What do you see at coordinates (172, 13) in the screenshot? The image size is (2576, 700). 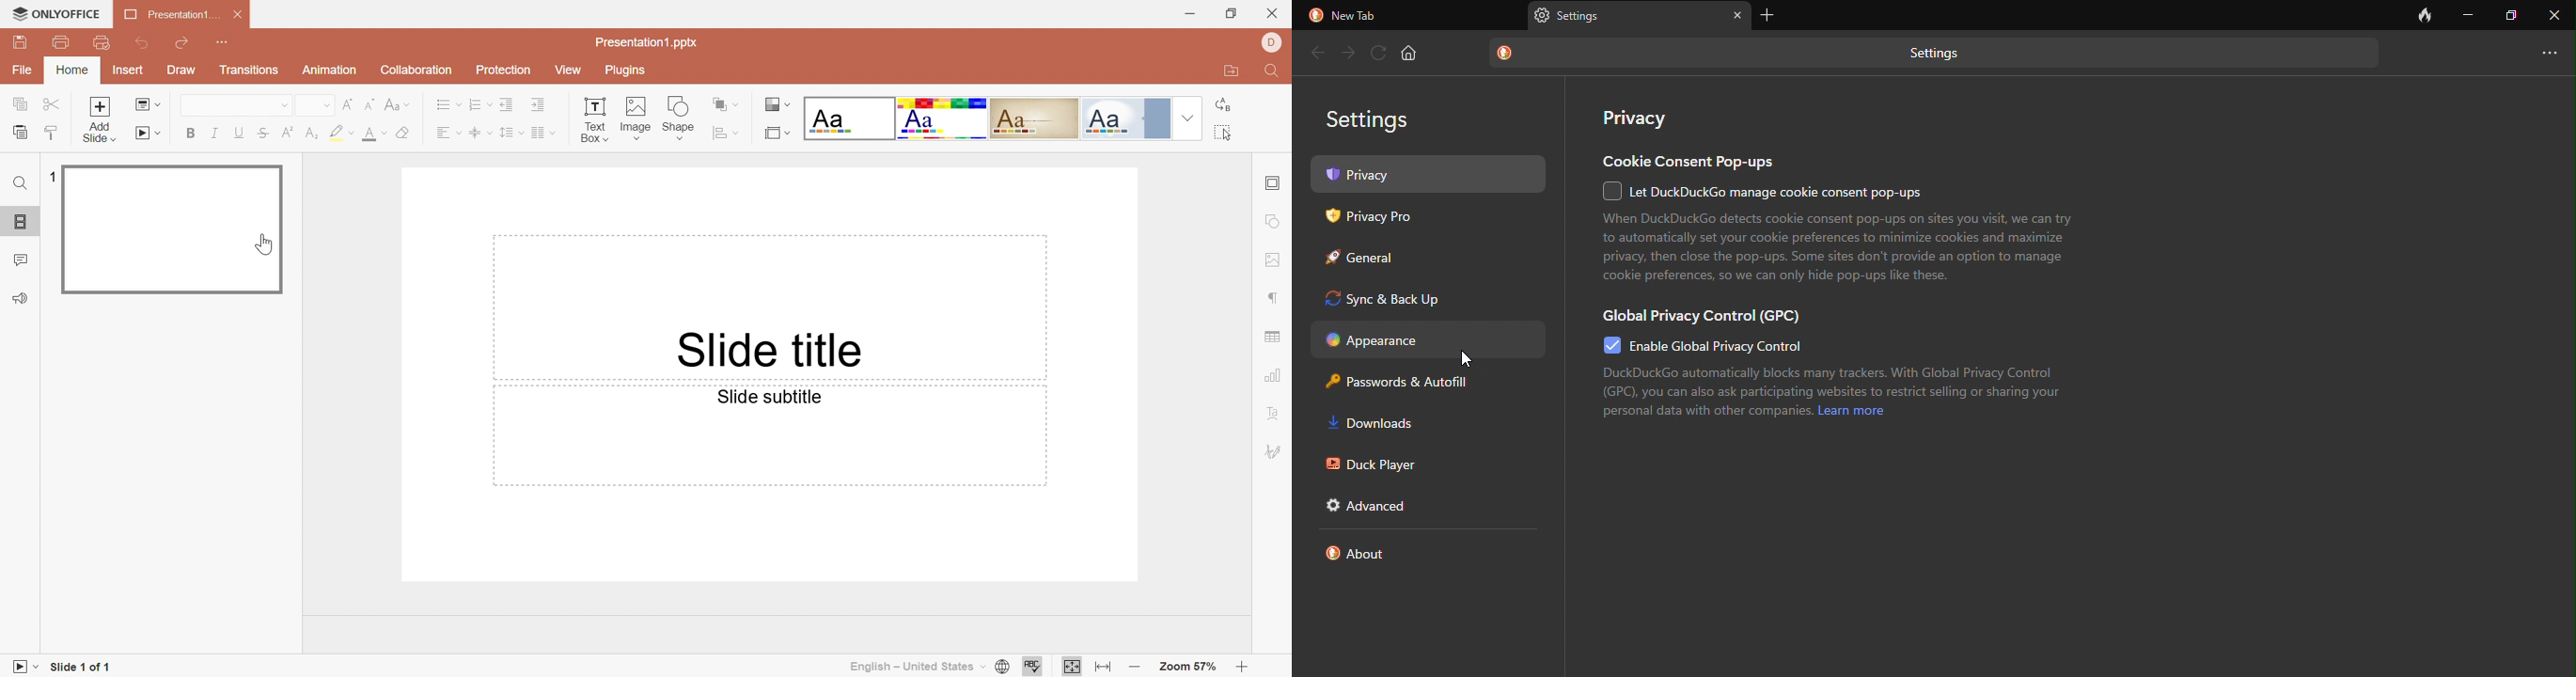 I see `Presentation1...` at bounding box center [172, 13].